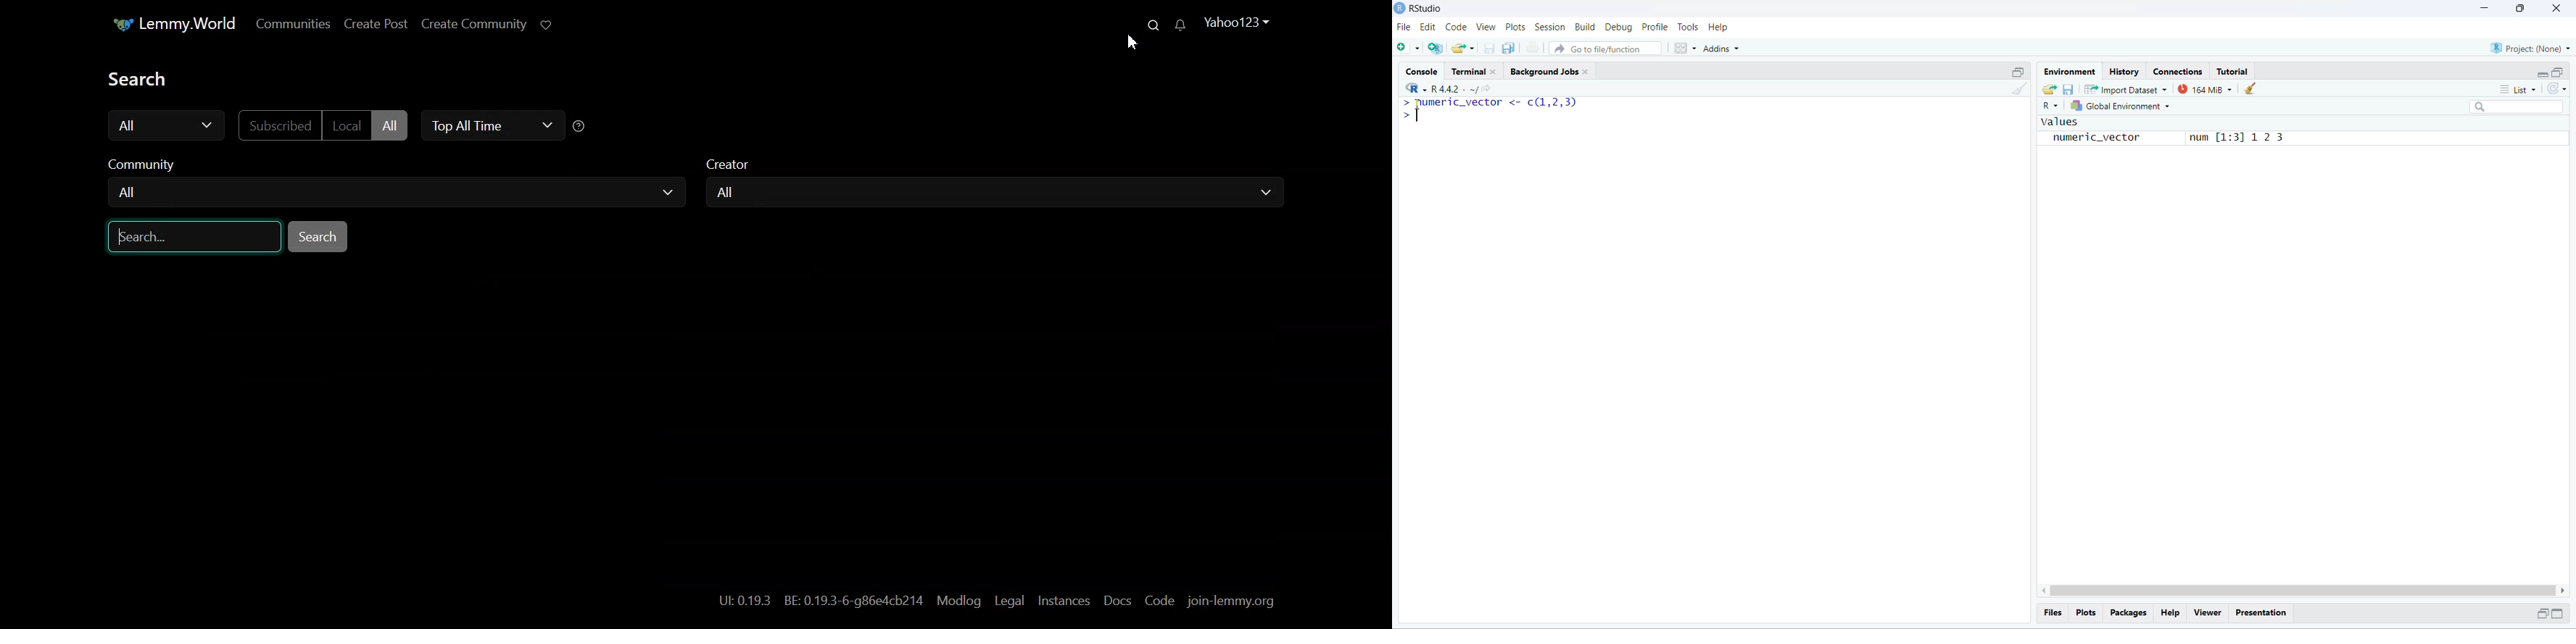 This screenshot has height=644, width=2576. Describe the element at coordinates (1455, 27) in the screenshot. I see `Code` at that location.